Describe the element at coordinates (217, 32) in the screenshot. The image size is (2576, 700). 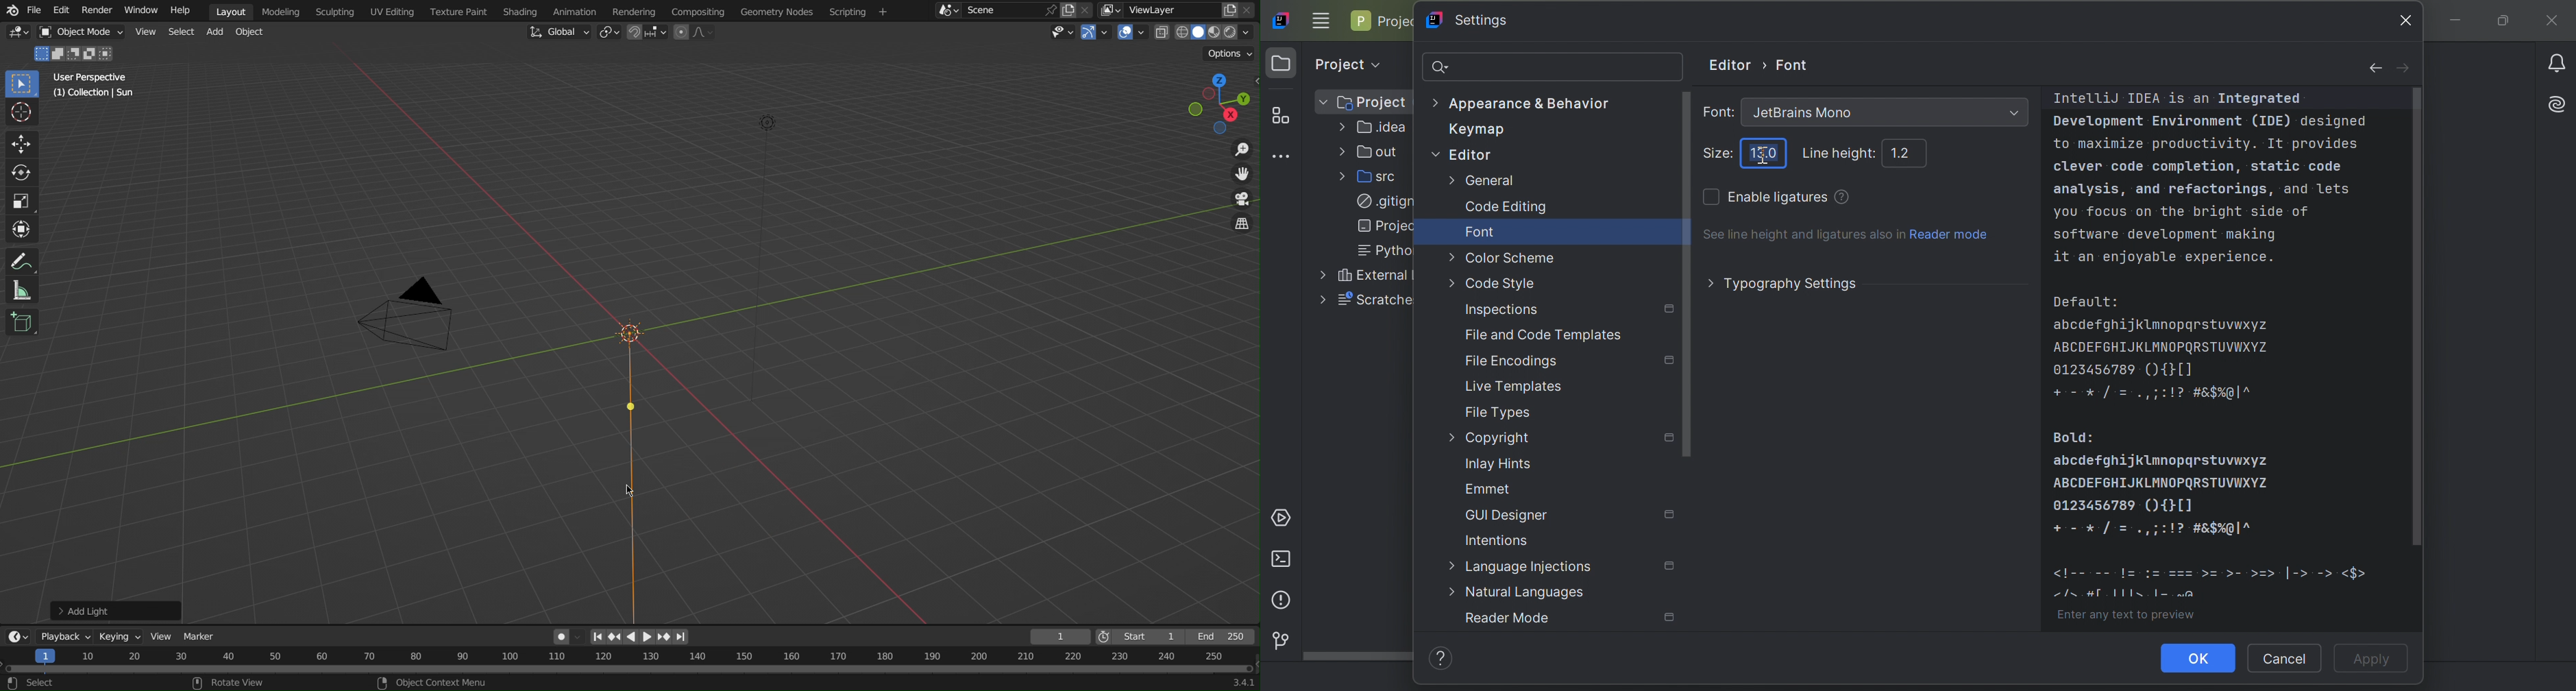
I see `Add` at that location.